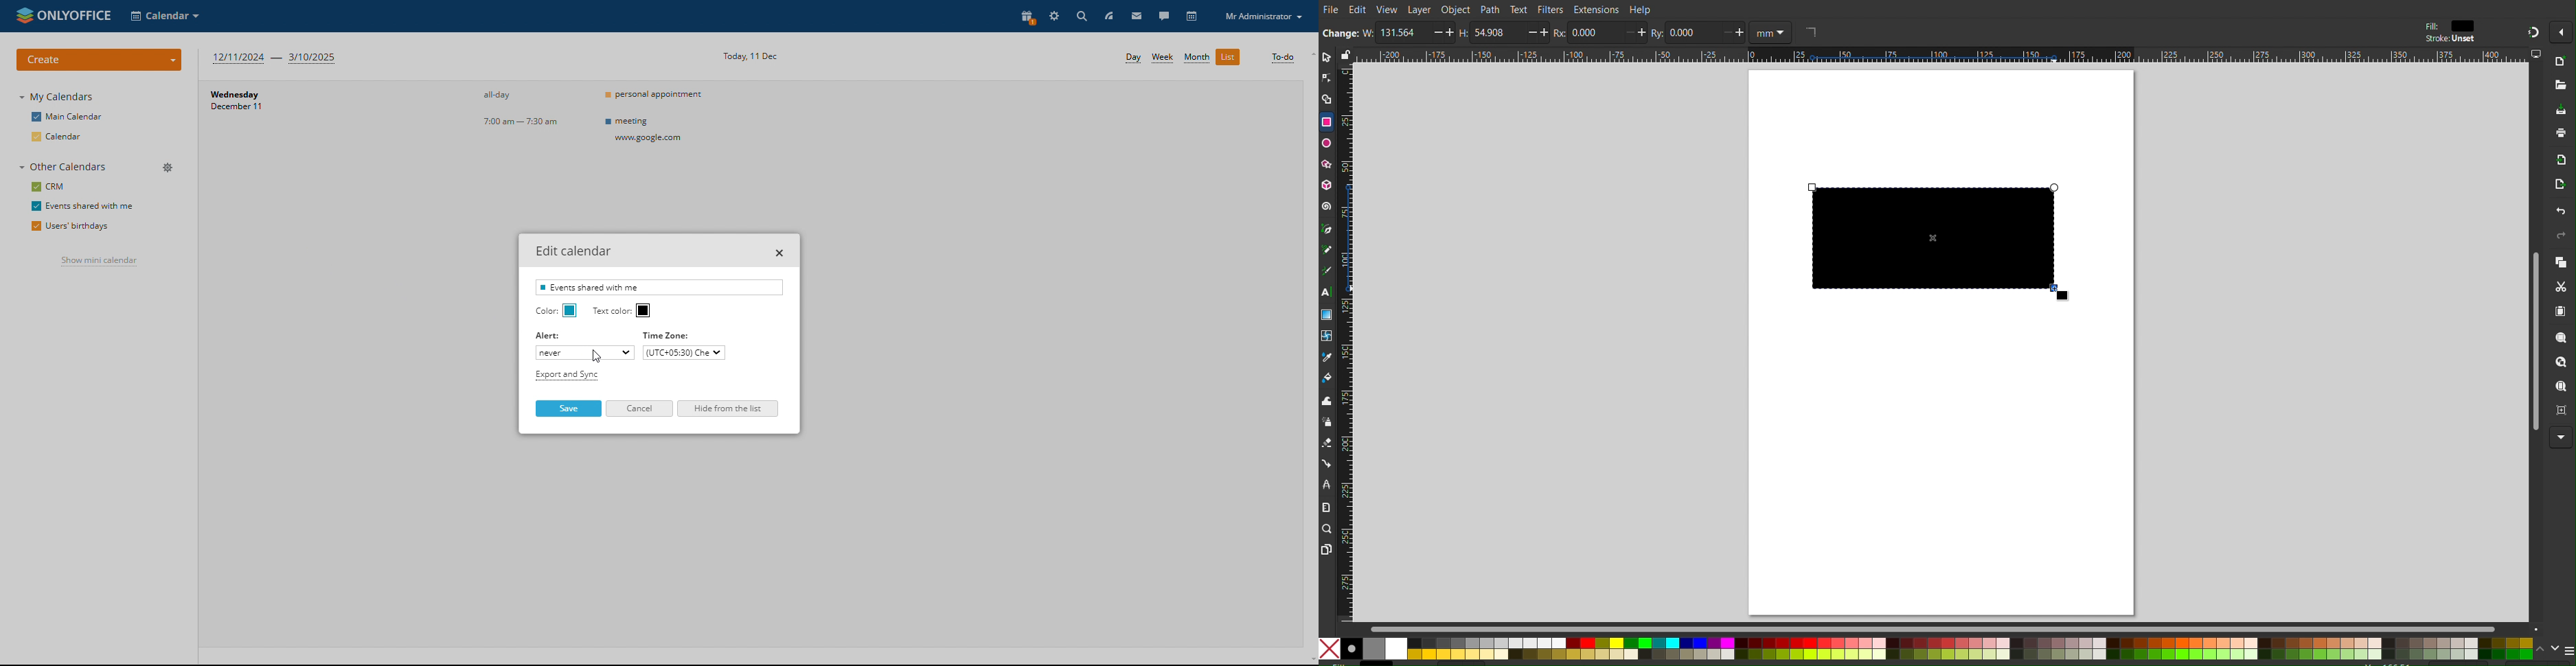 The width and height of the screenshot is (2576, 672). What do you see at coordinates (276, 59) in the screenshot?
I see `next three months` at bounding box center [276, 59].